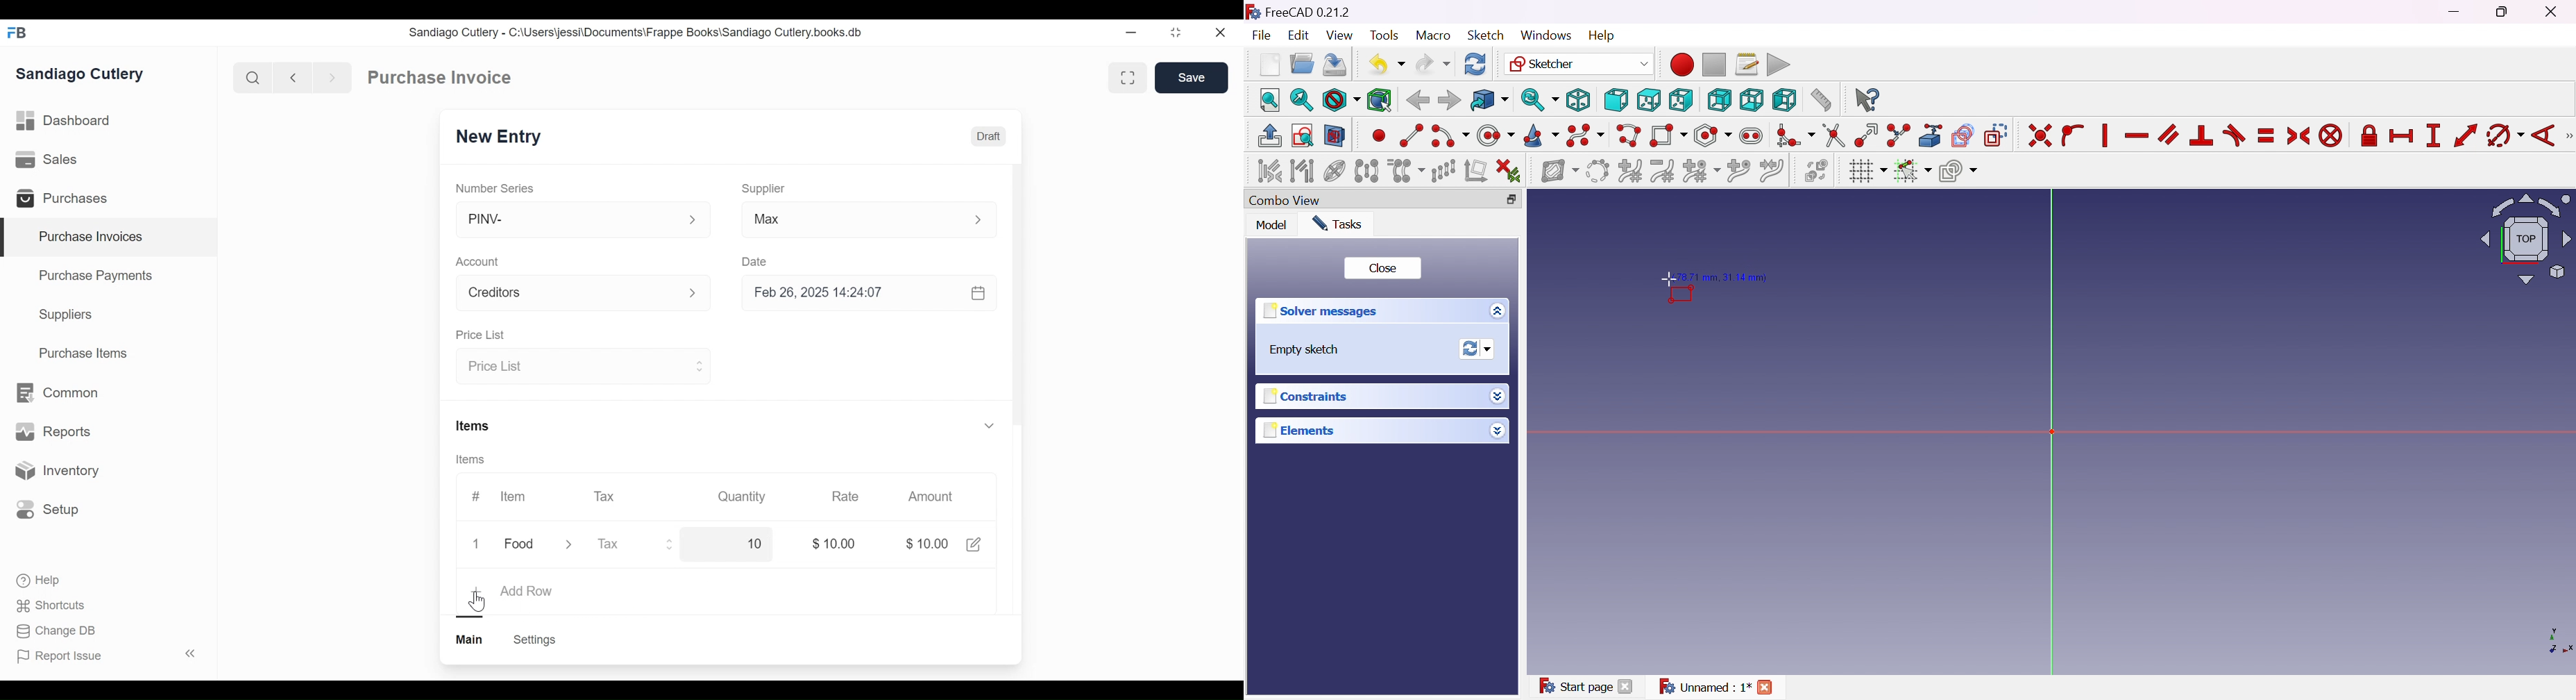 Image resolution: width=2576 pixels, height=700 pixels. What do you see at coordinates (84, 355) in the screenshot?
I see `Purchase Items` at bounding box center [84, 355].